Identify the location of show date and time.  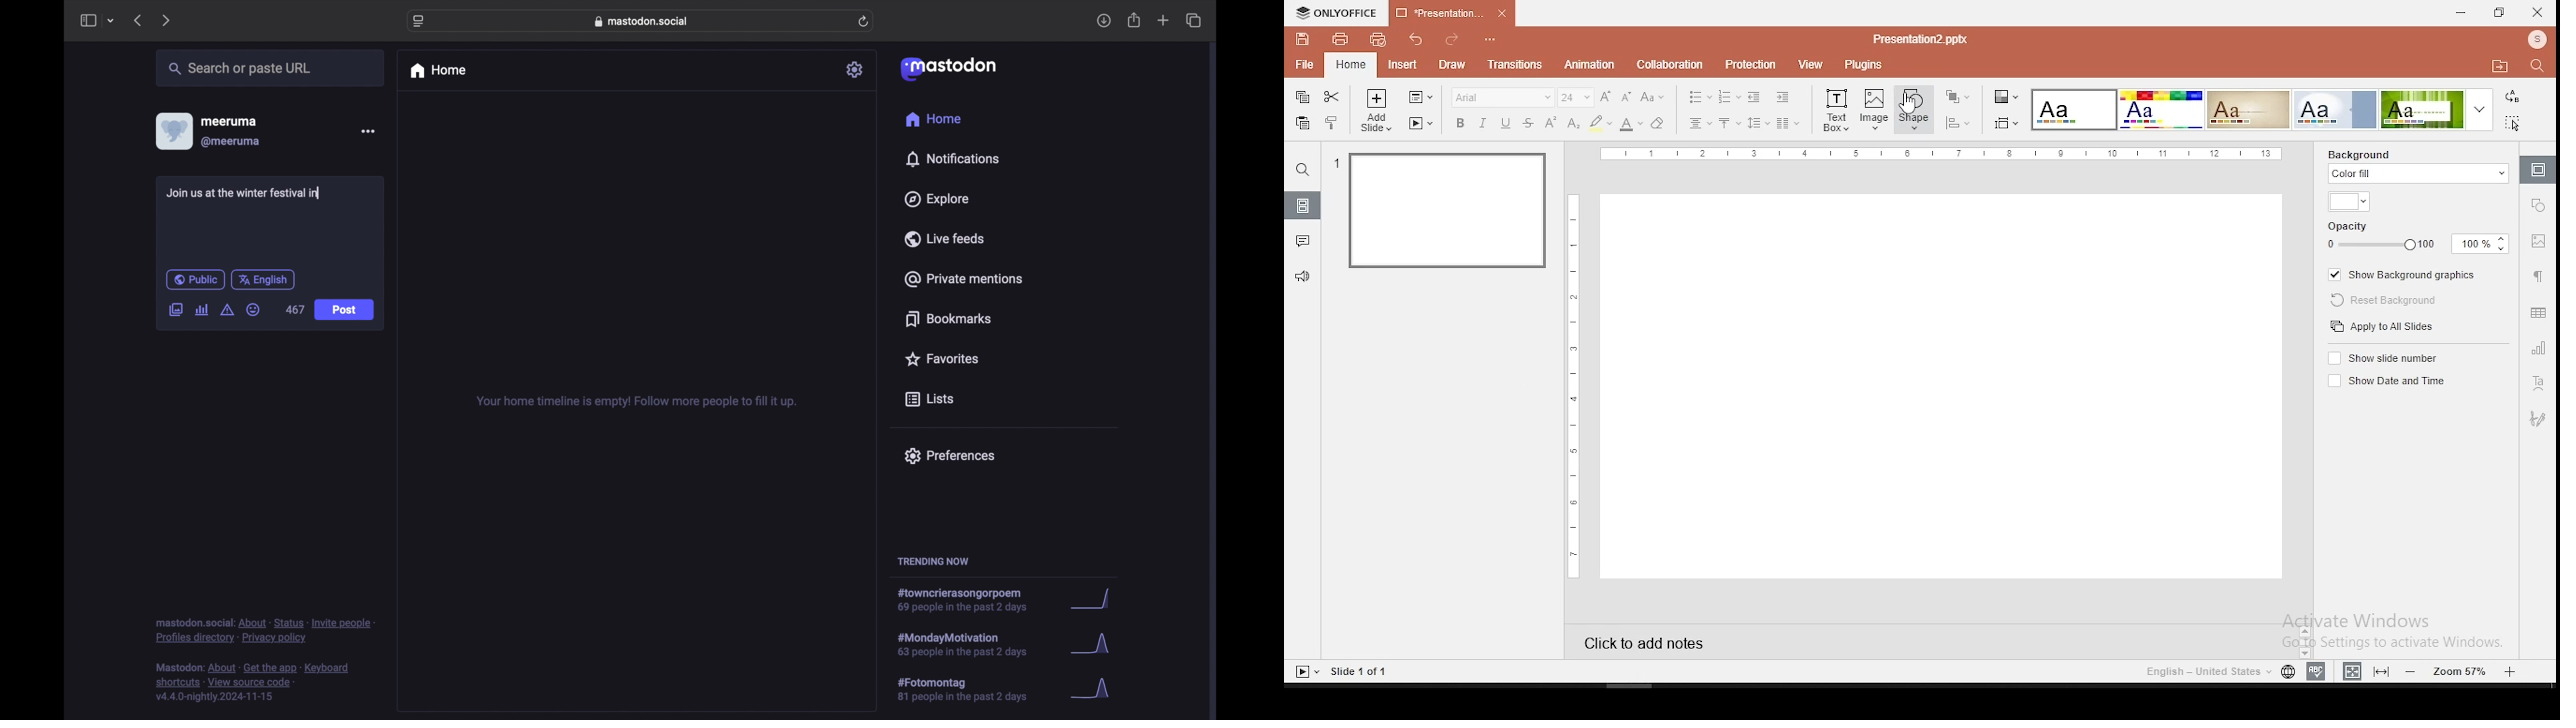
(2384, 381).